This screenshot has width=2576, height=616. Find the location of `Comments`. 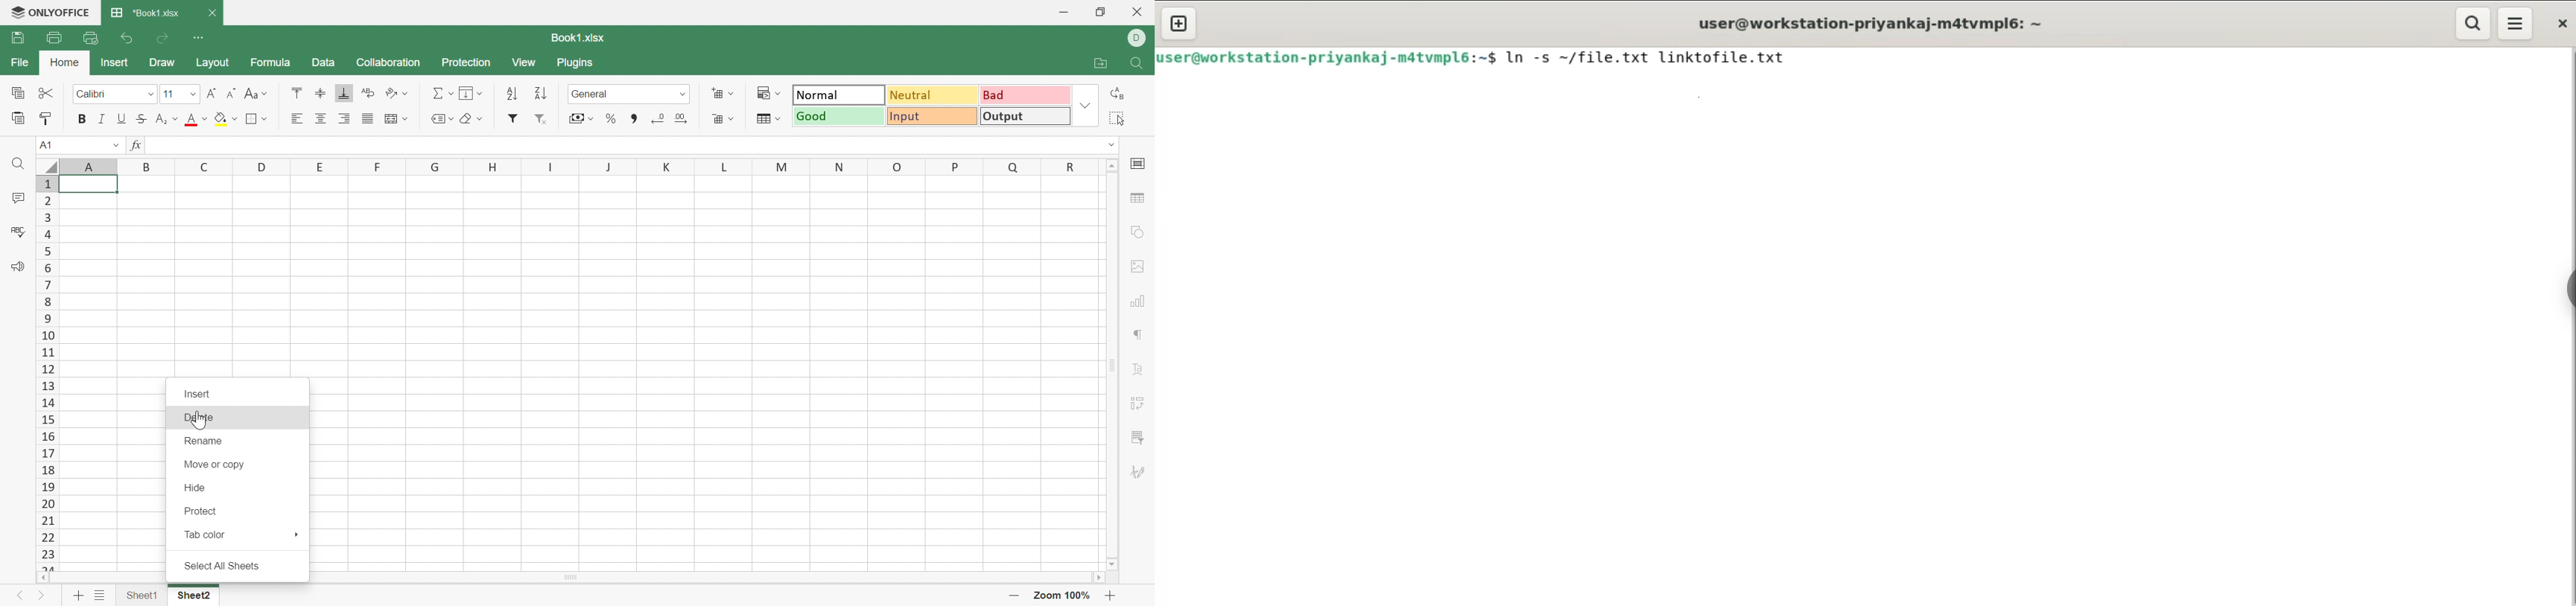

Comments is located at coordinates (18, 197).